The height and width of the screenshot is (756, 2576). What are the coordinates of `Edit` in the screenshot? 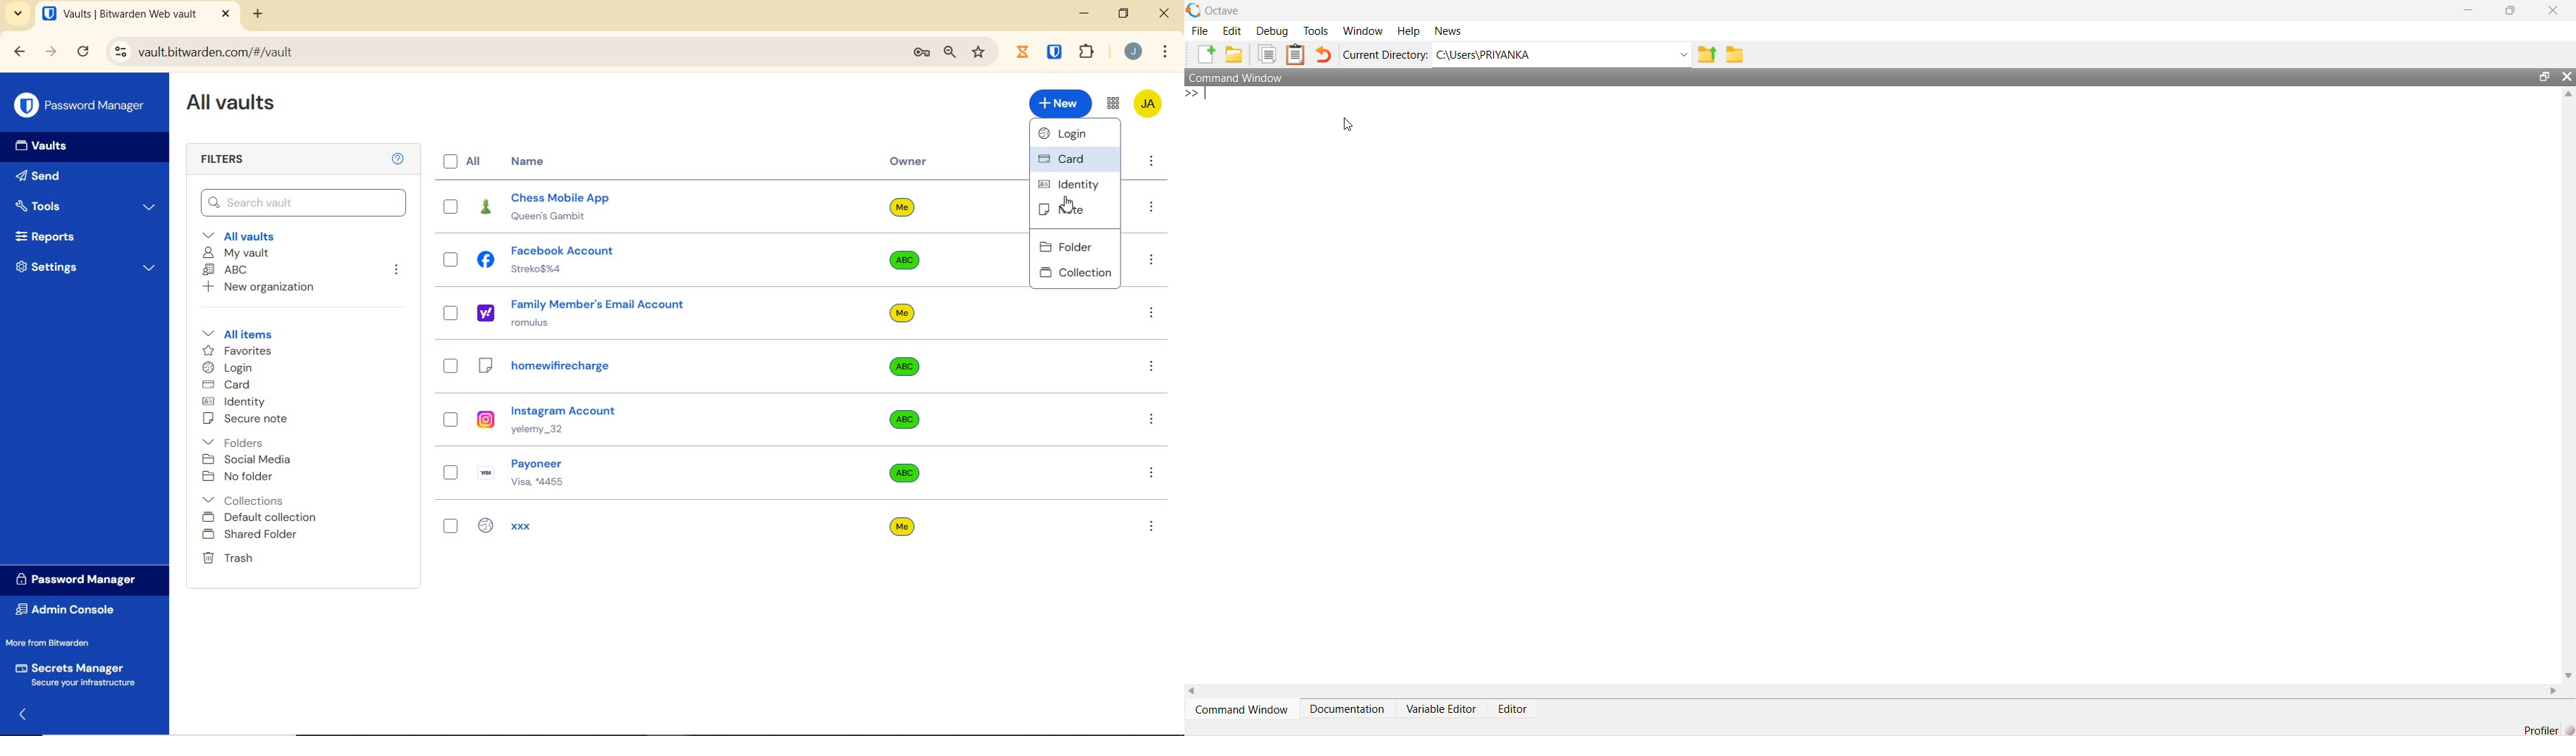 It's located at (1232, 30).